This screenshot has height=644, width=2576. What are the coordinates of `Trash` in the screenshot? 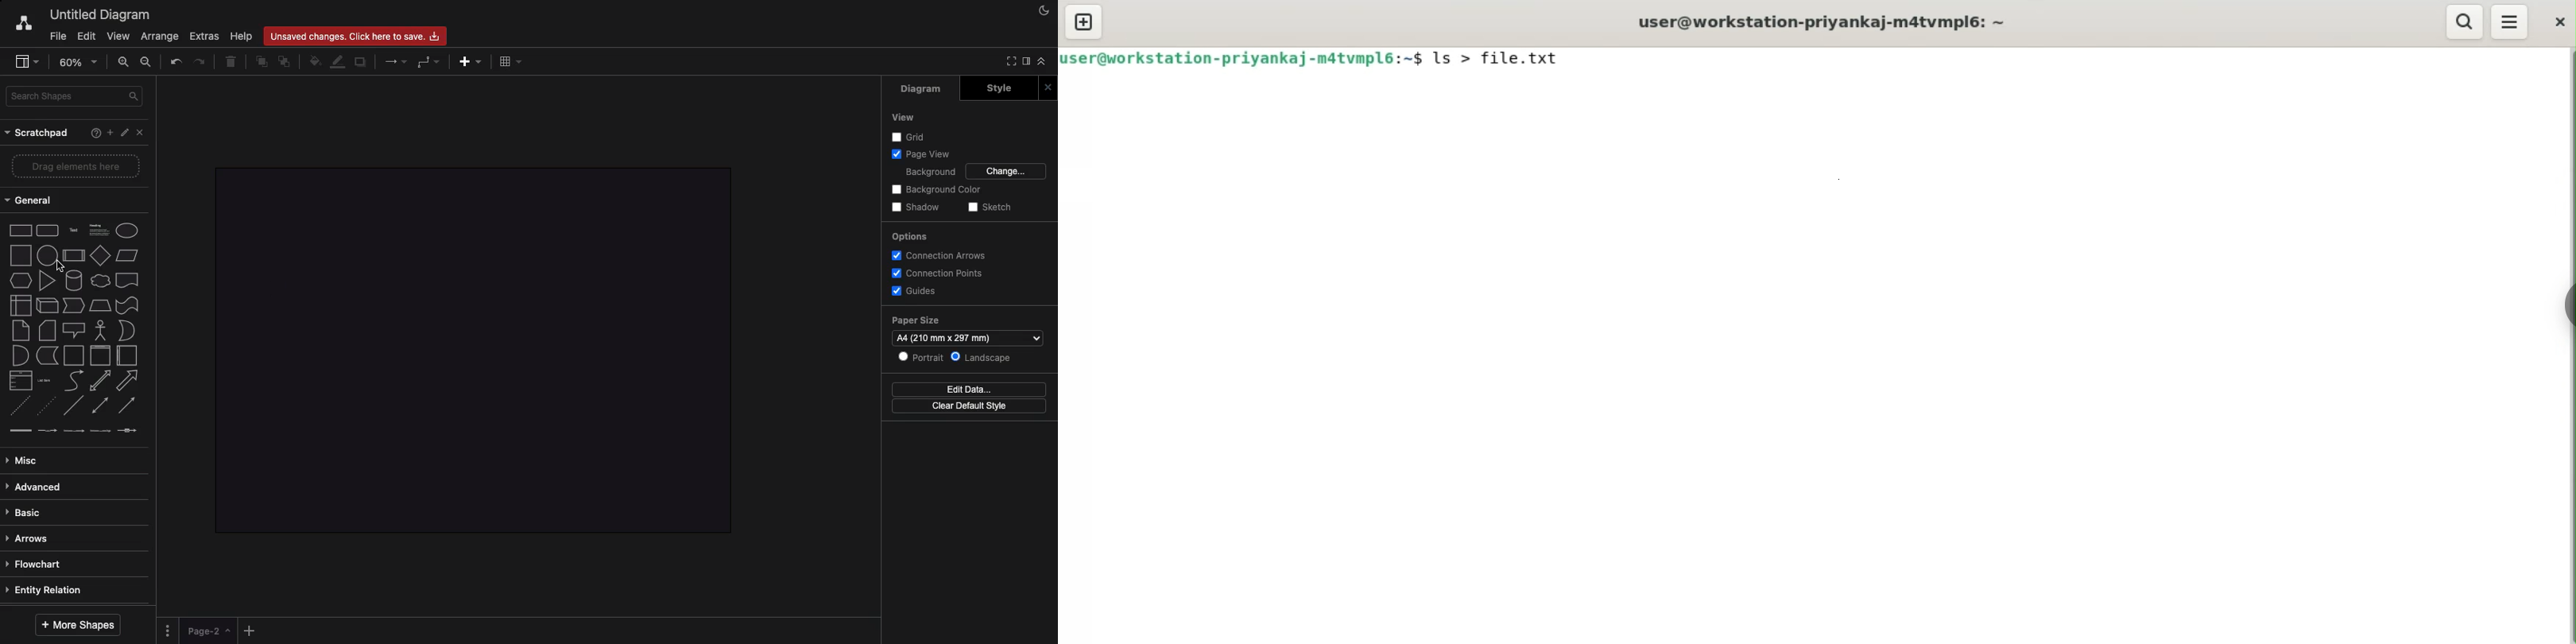 It's located at (231, 63).